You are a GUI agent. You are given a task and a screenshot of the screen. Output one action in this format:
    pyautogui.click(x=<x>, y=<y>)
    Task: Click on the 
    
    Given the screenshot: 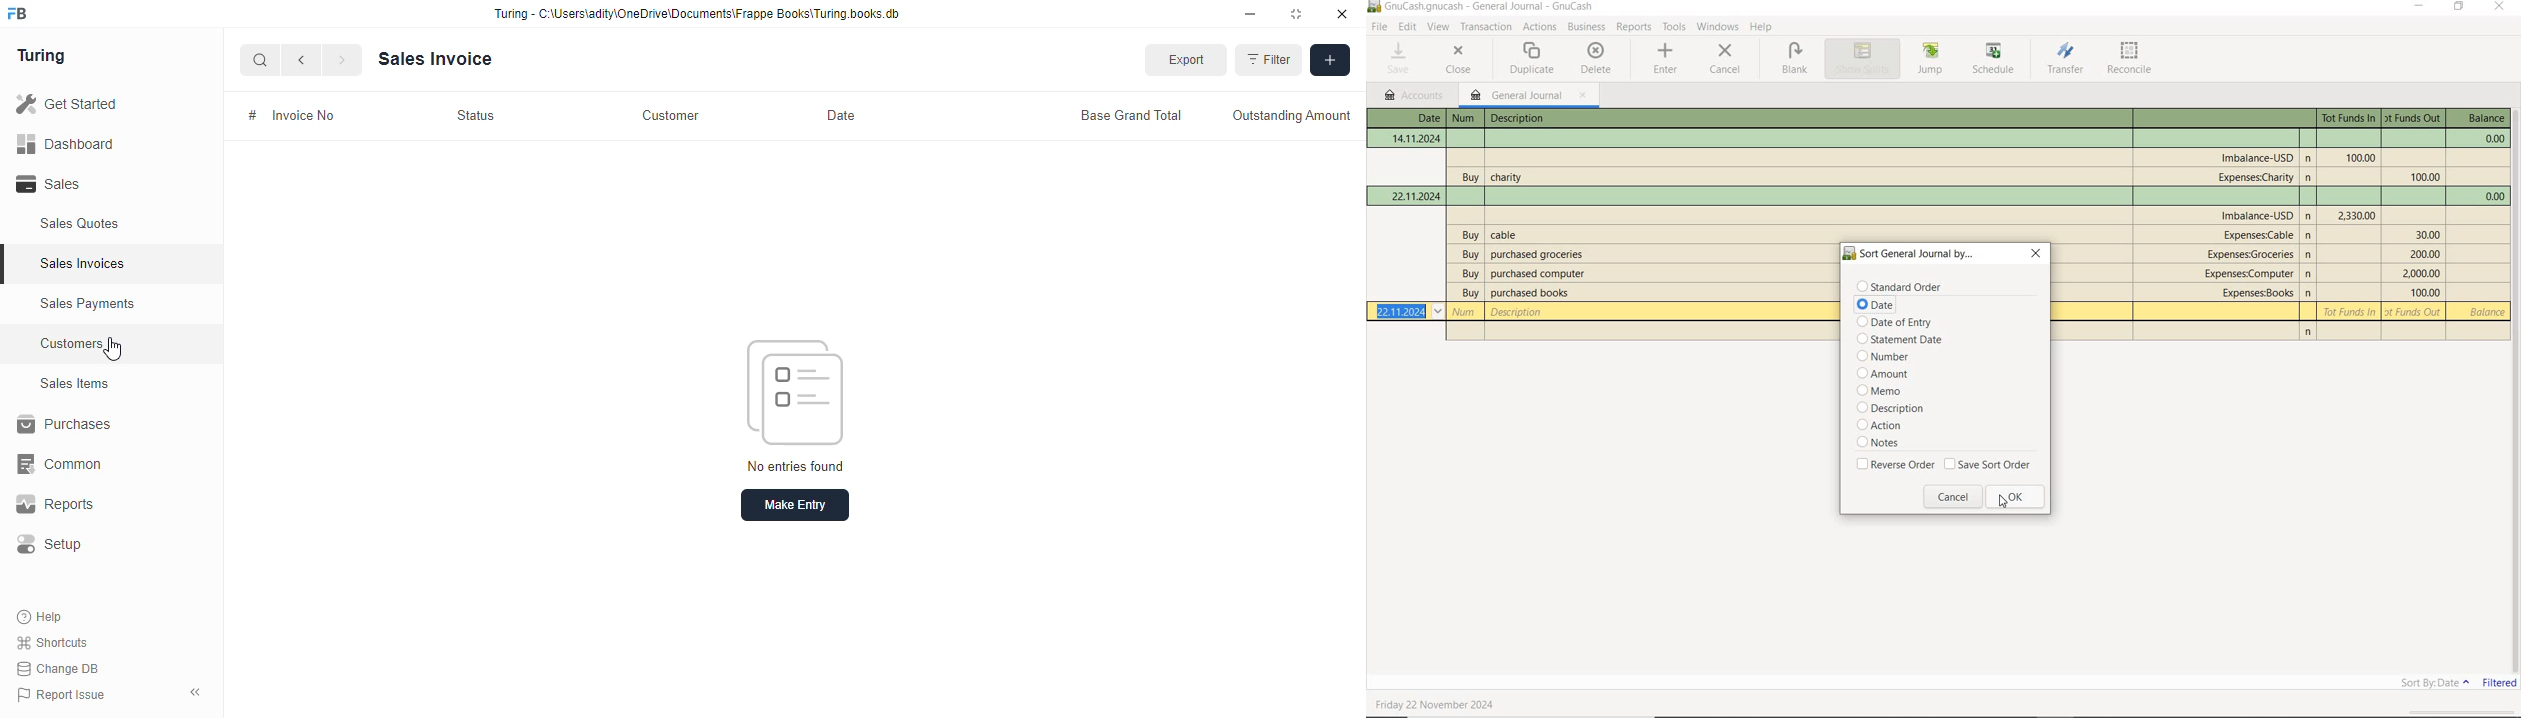 What is the action you would take?
    pyautogui.click(x=2310, y=217)
    